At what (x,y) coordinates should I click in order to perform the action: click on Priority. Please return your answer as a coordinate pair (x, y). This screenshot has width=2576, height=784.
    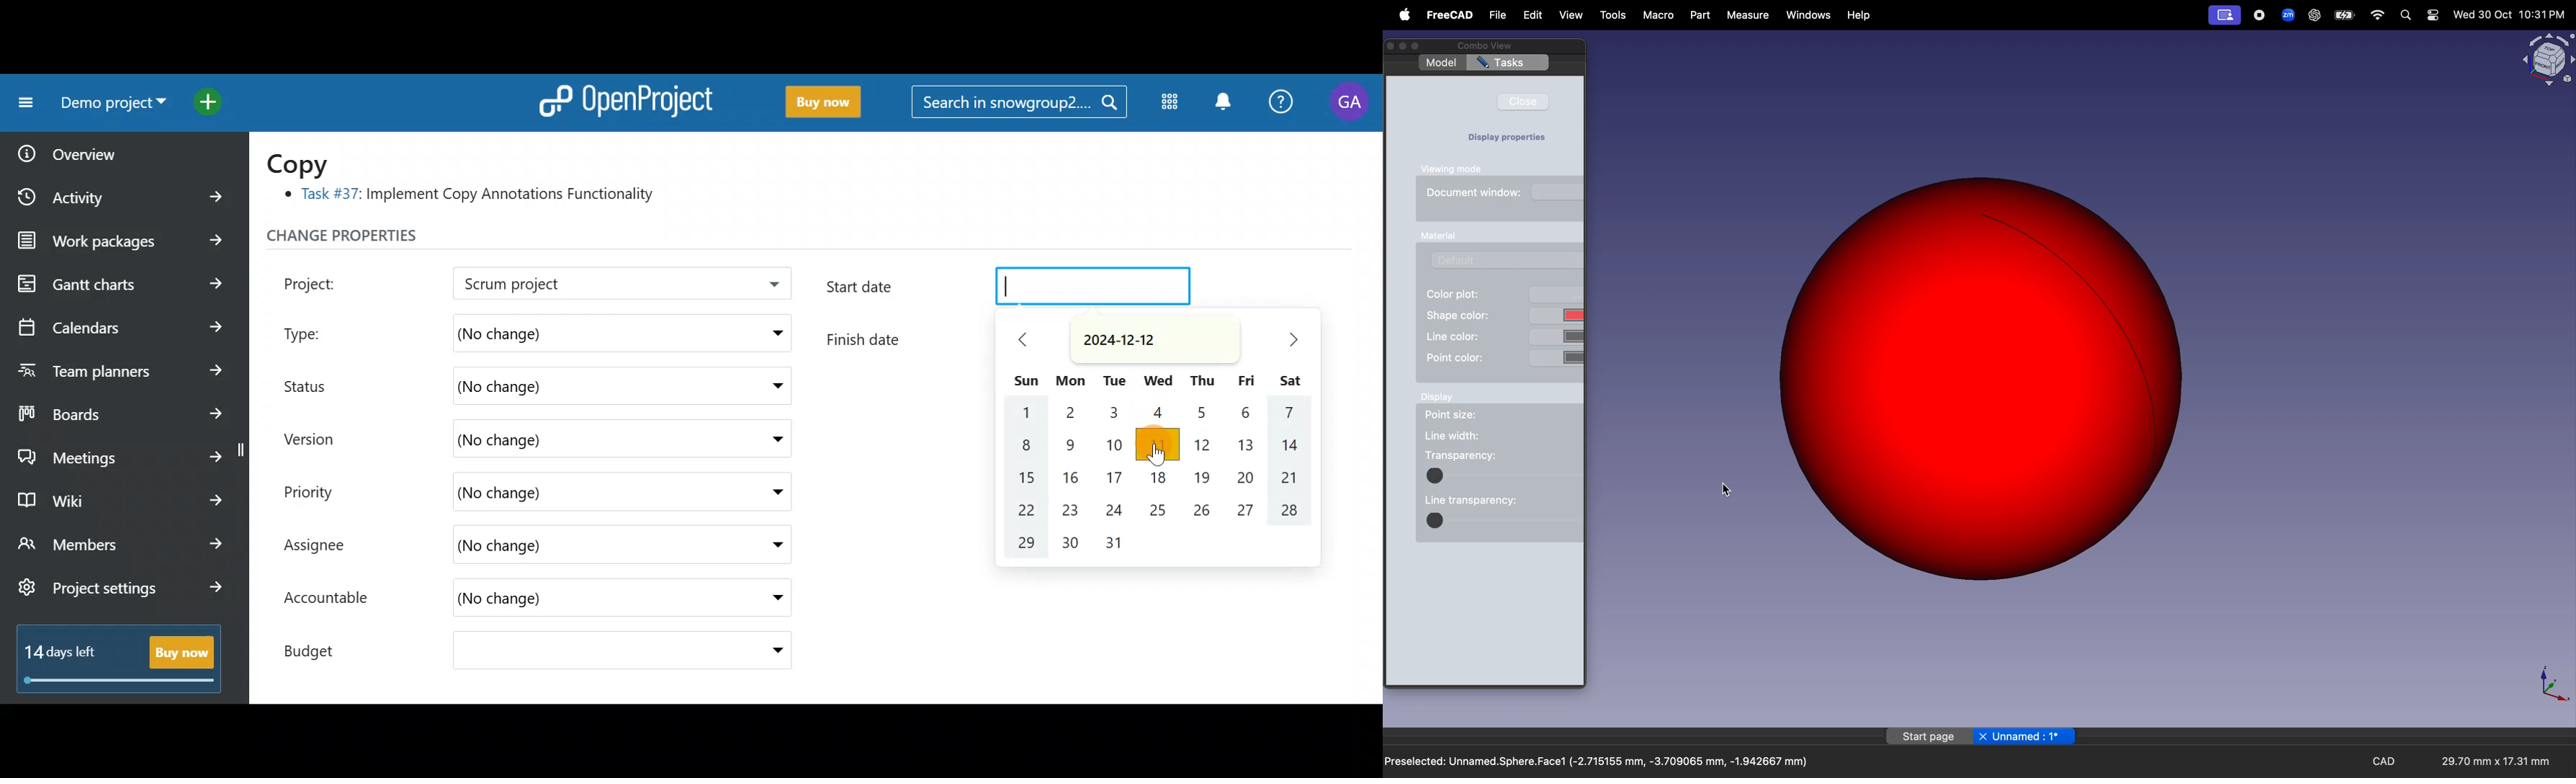
    Looking at the image, I should click on (324, 490).